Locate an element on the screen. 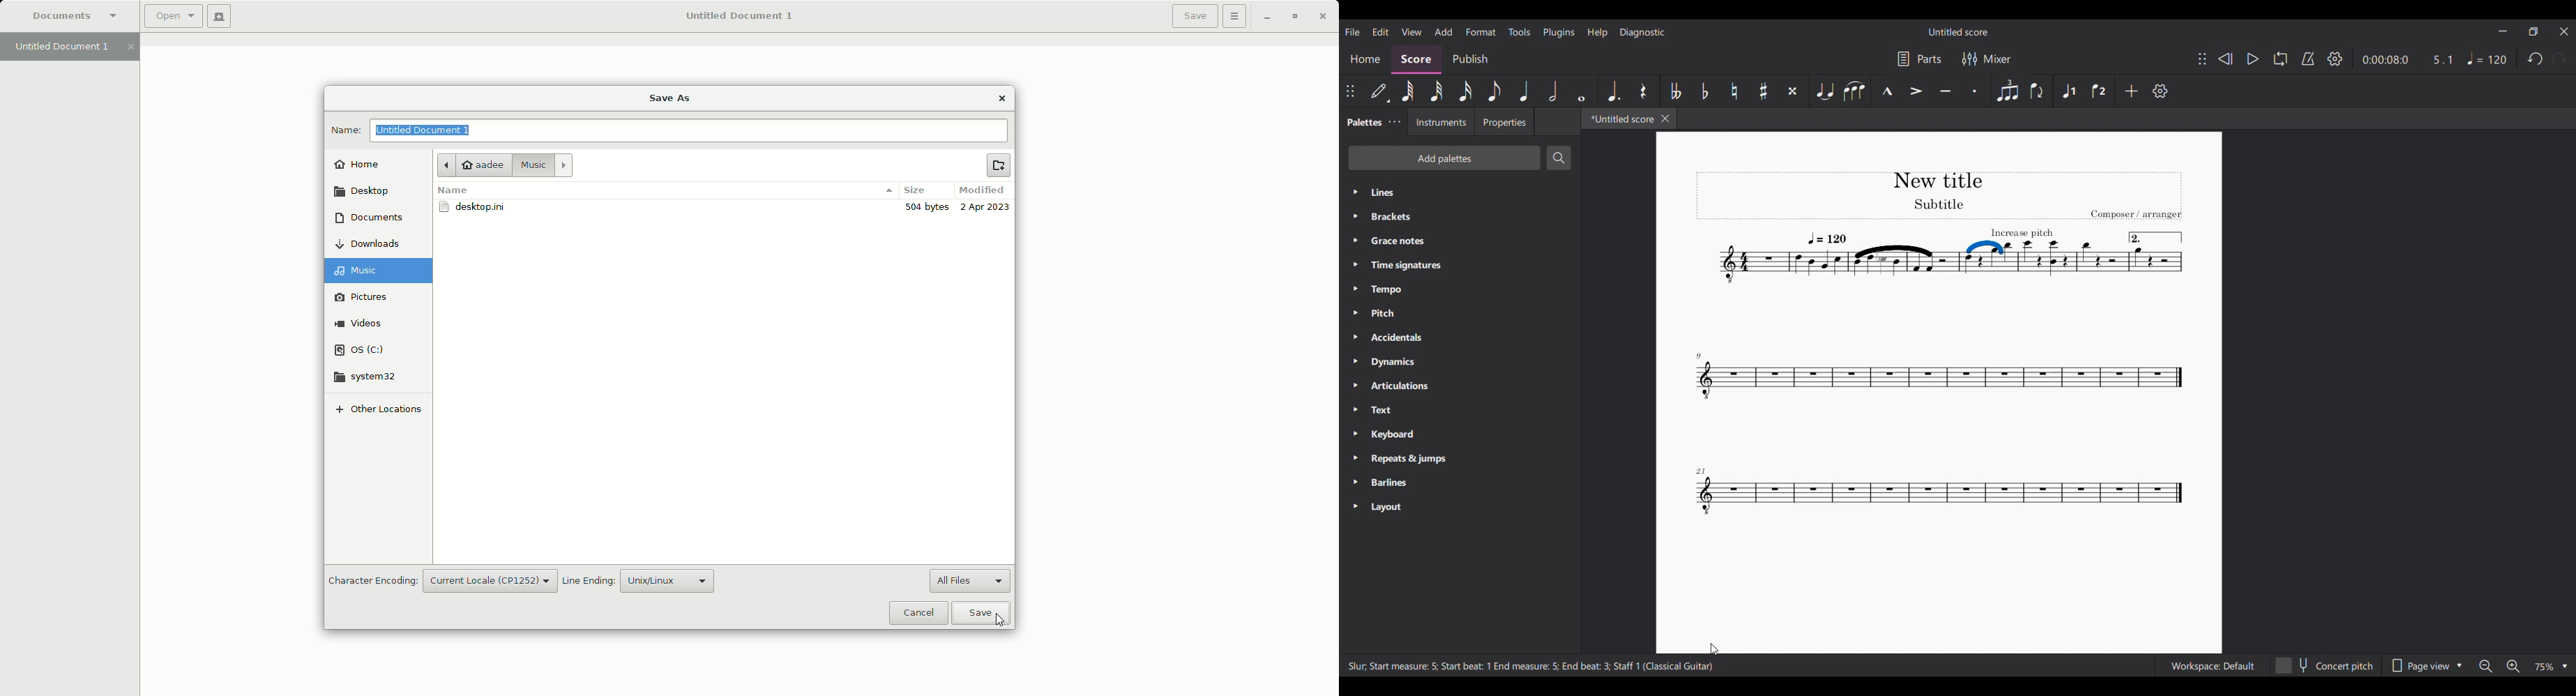 The image size is (2576, 700). Pitch is located at coordinates (1459, 313).